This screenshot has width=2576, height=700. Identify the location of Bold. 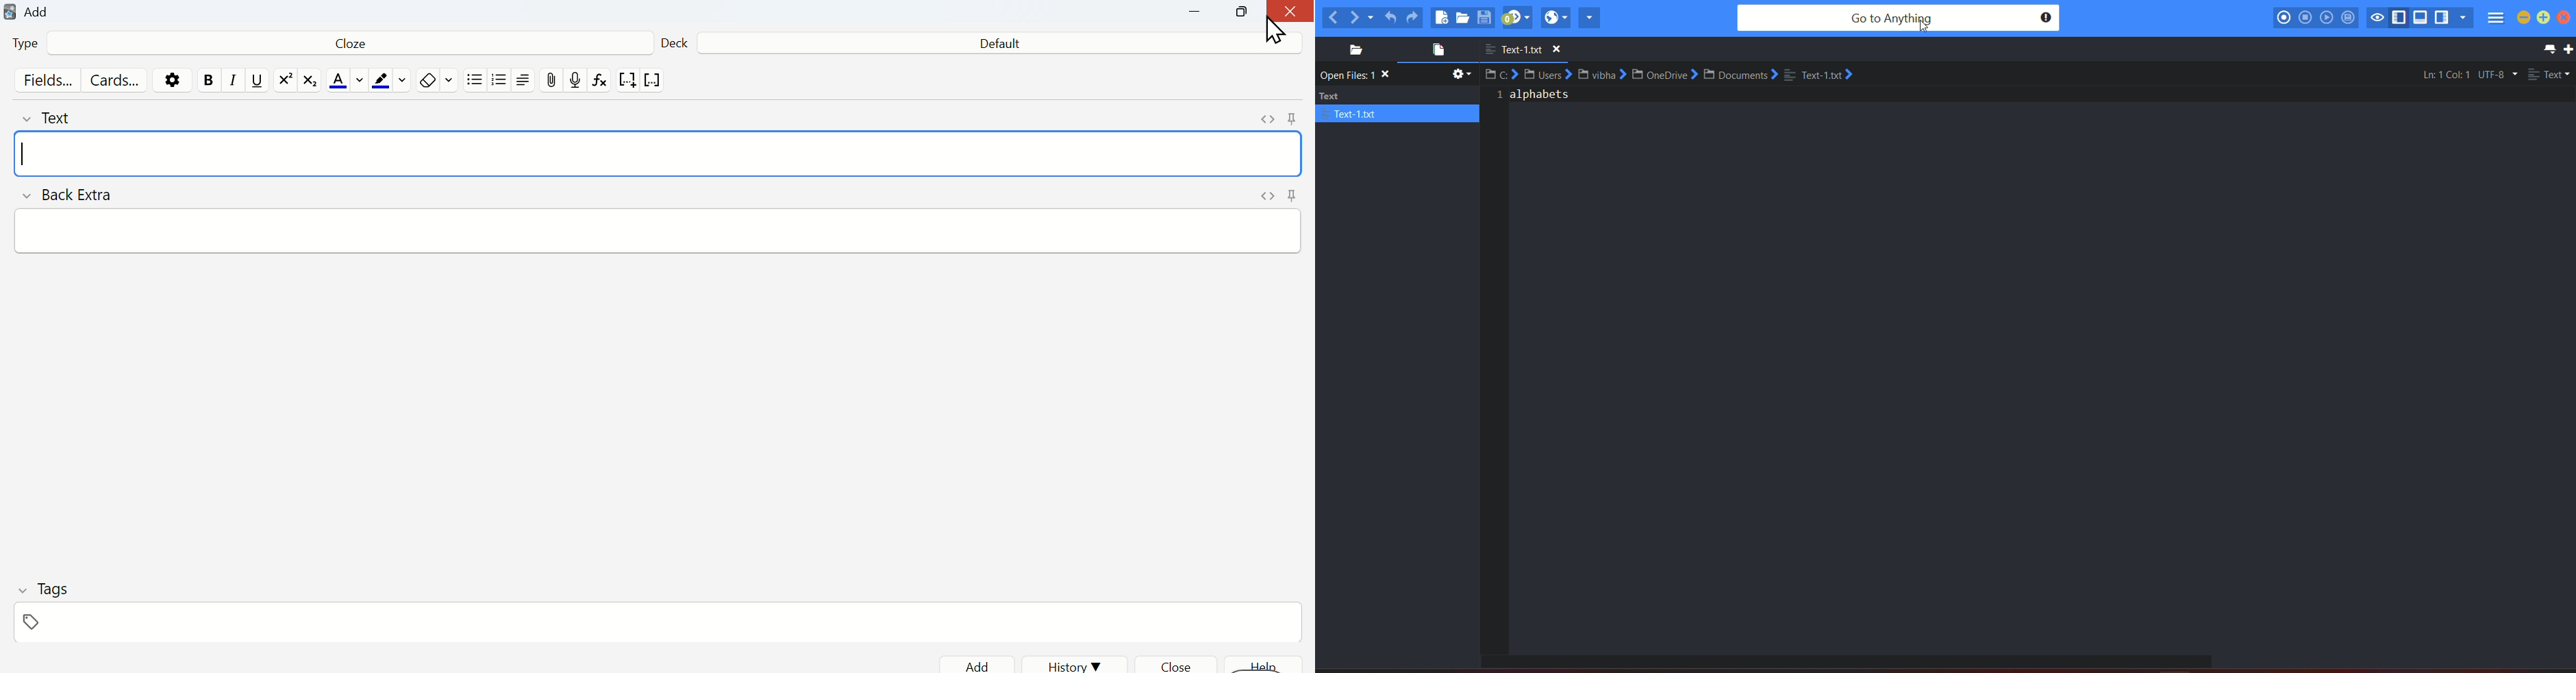
(208, 80).